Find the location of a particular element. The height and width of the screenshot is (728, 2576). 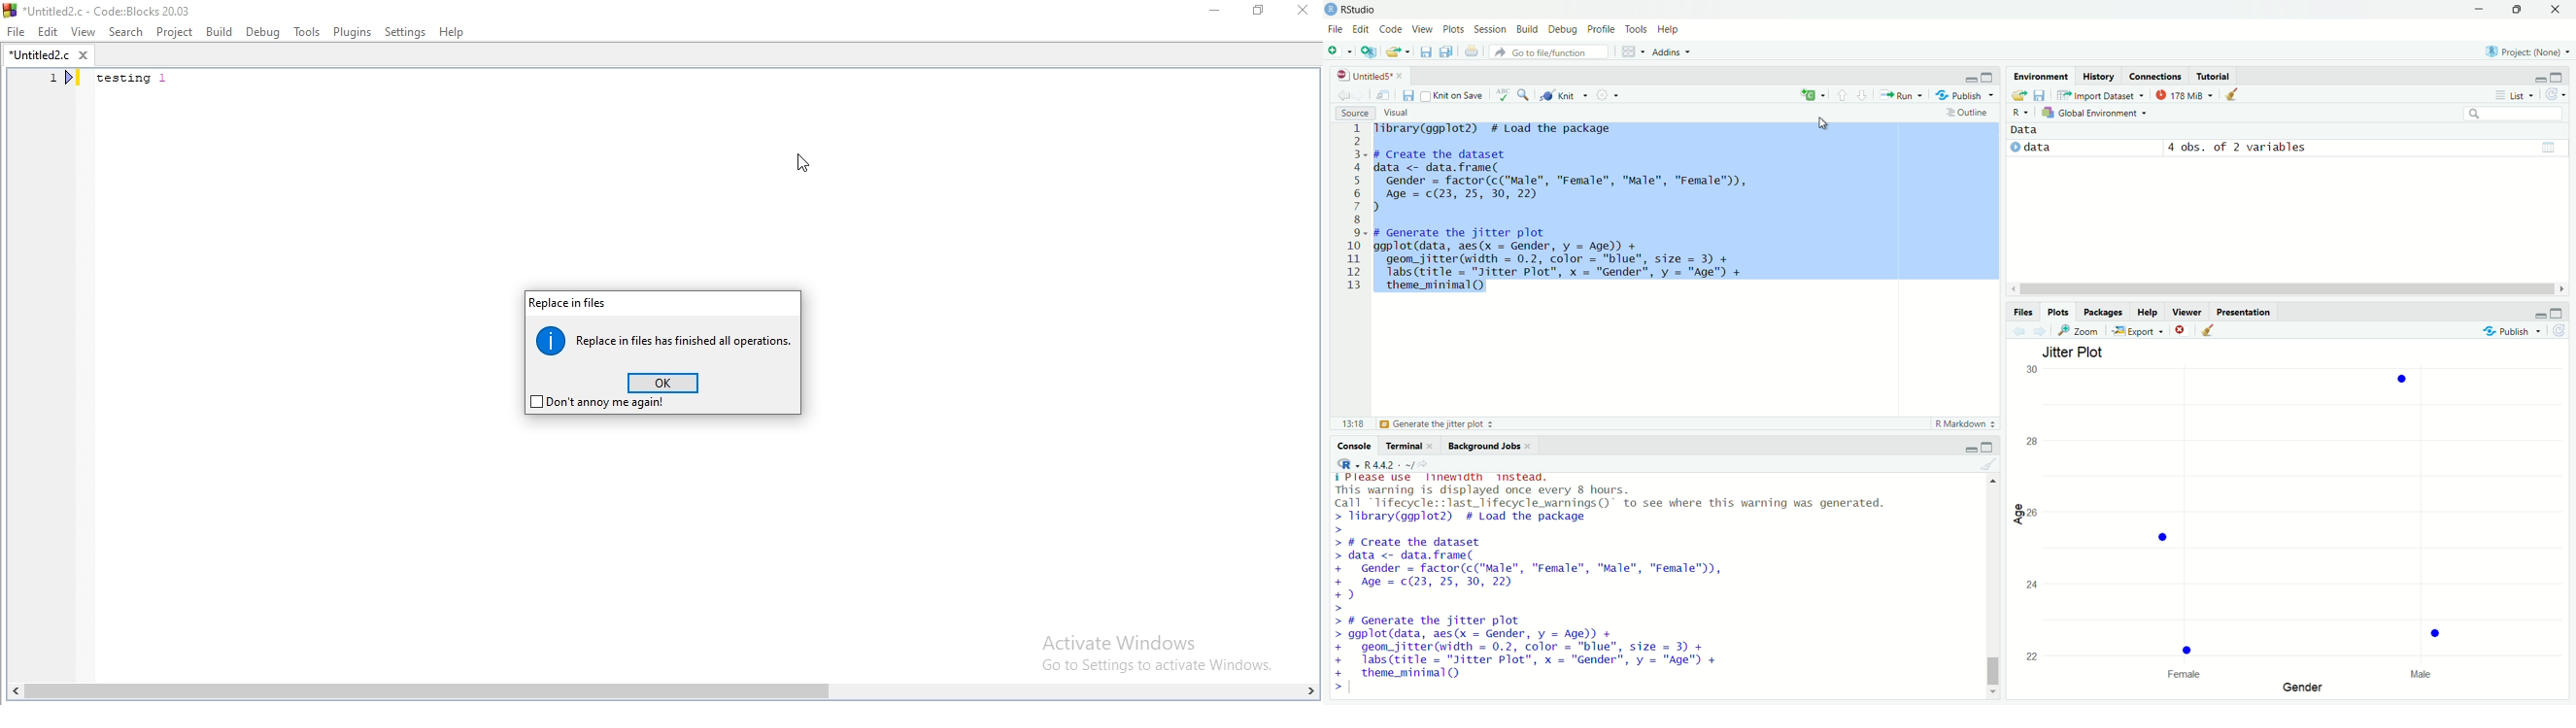

scrollbar is located at coordinates (1992, 588).